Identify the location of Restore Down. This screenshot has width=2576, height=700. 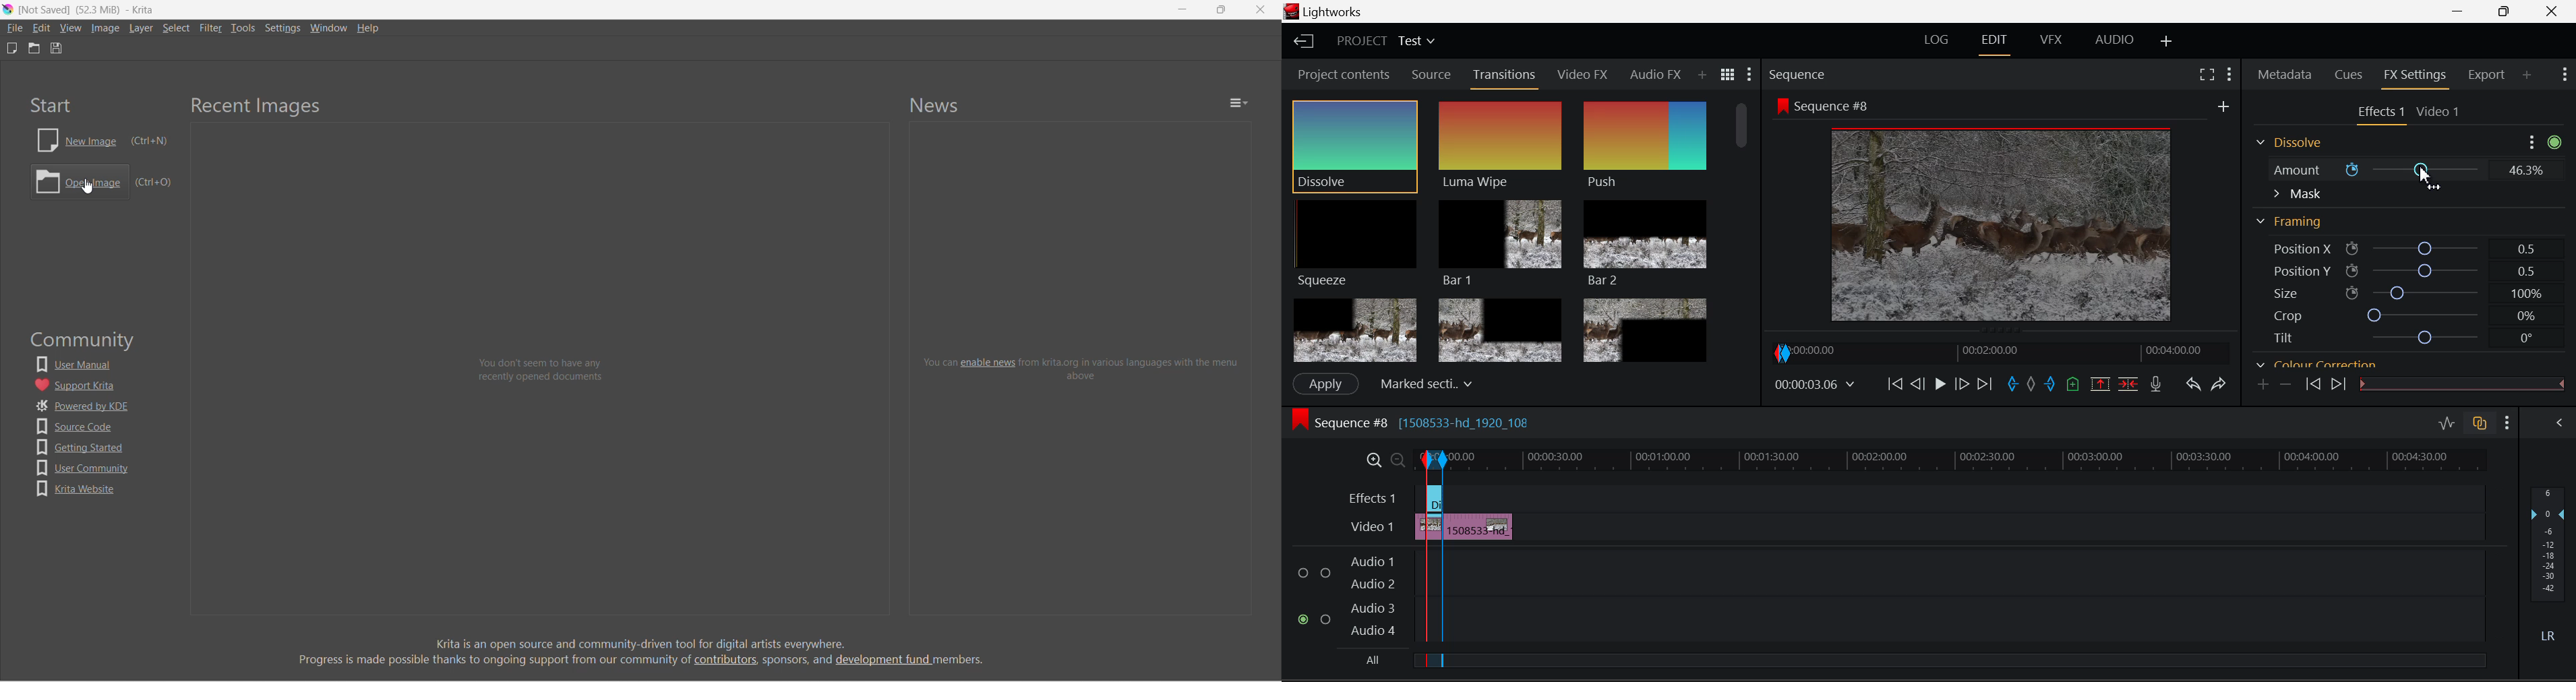
(2462, 11).